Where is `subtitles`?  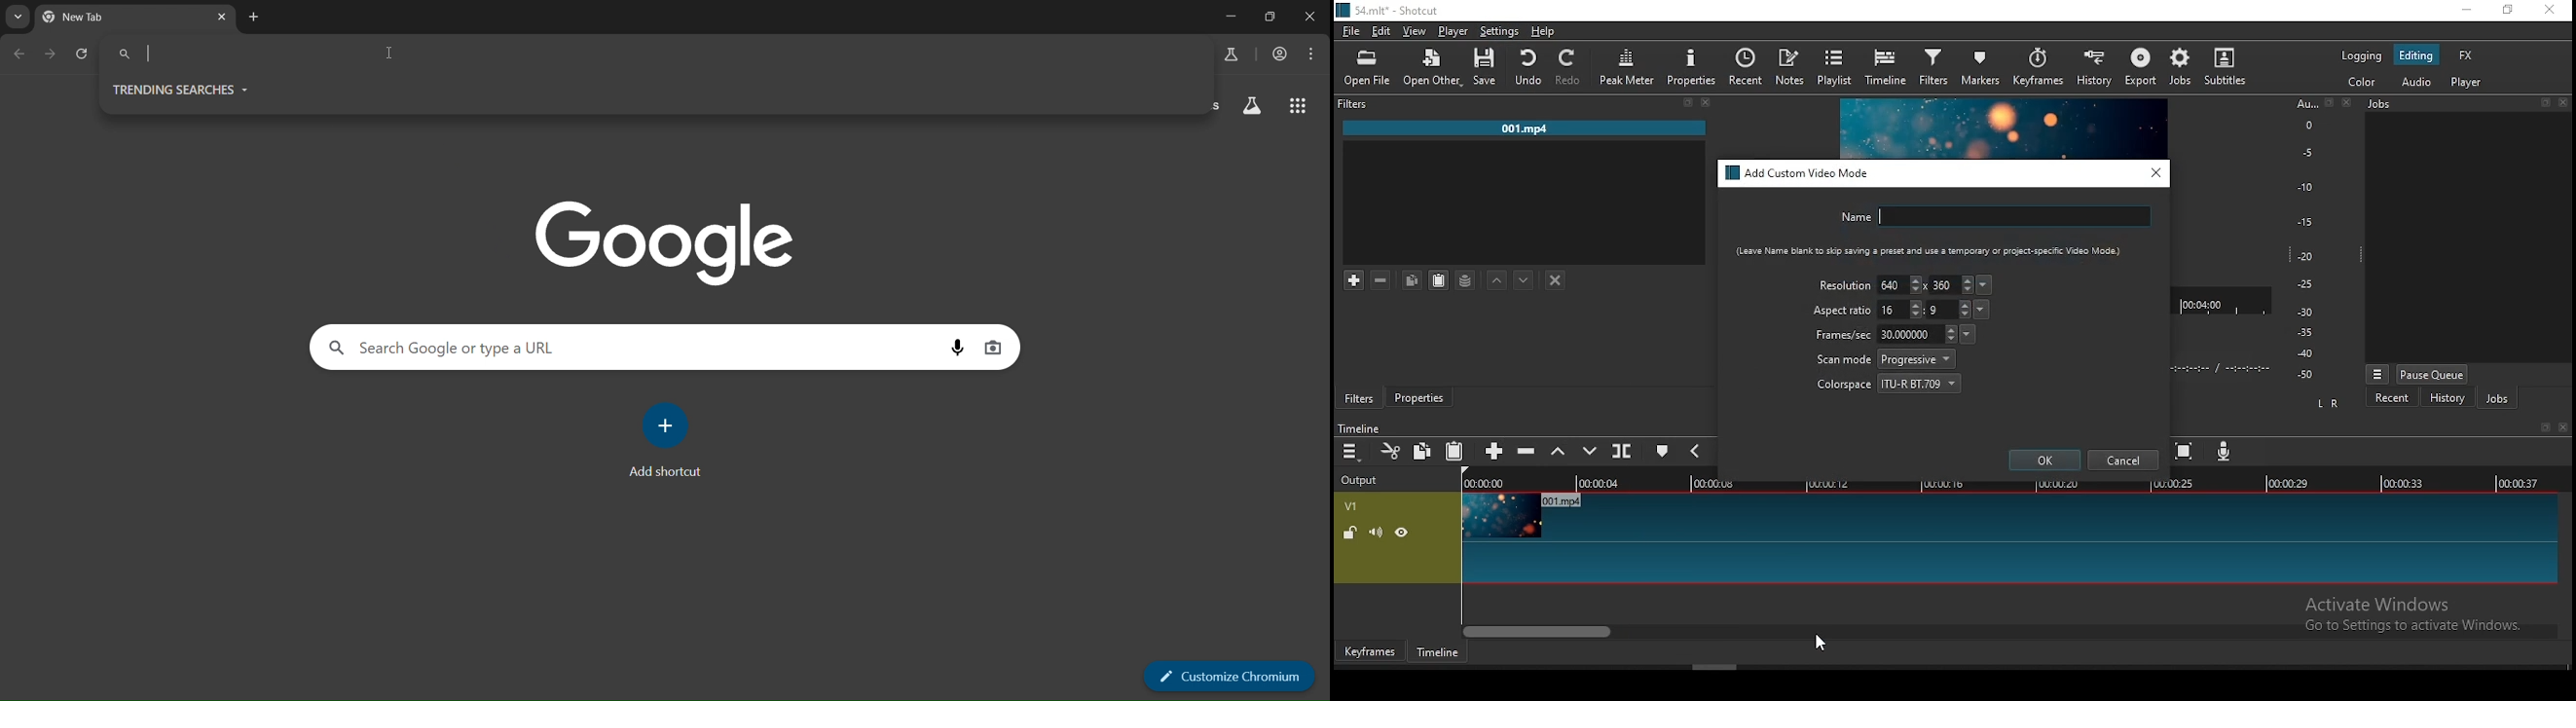
subtitles is located at coordinates (2229, 68).